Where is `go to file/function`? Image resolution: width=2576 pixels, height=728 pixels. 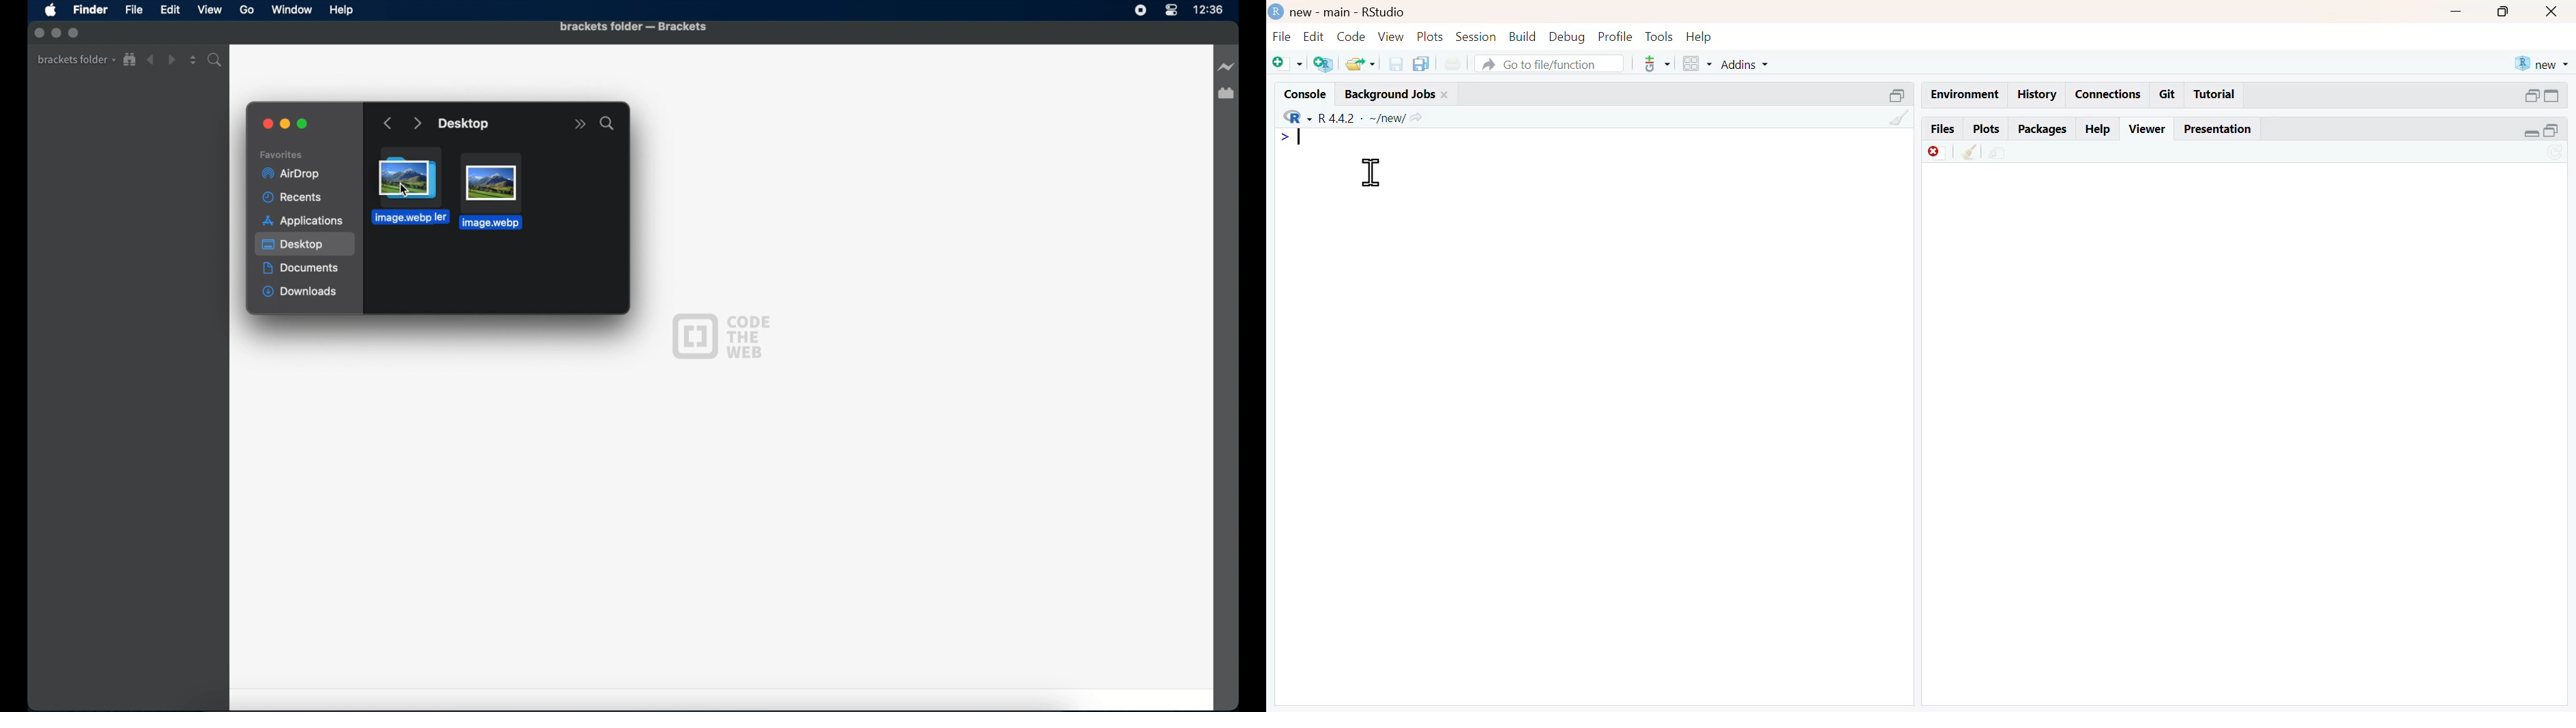
go to file/function is located at coordinates (1551, 63).